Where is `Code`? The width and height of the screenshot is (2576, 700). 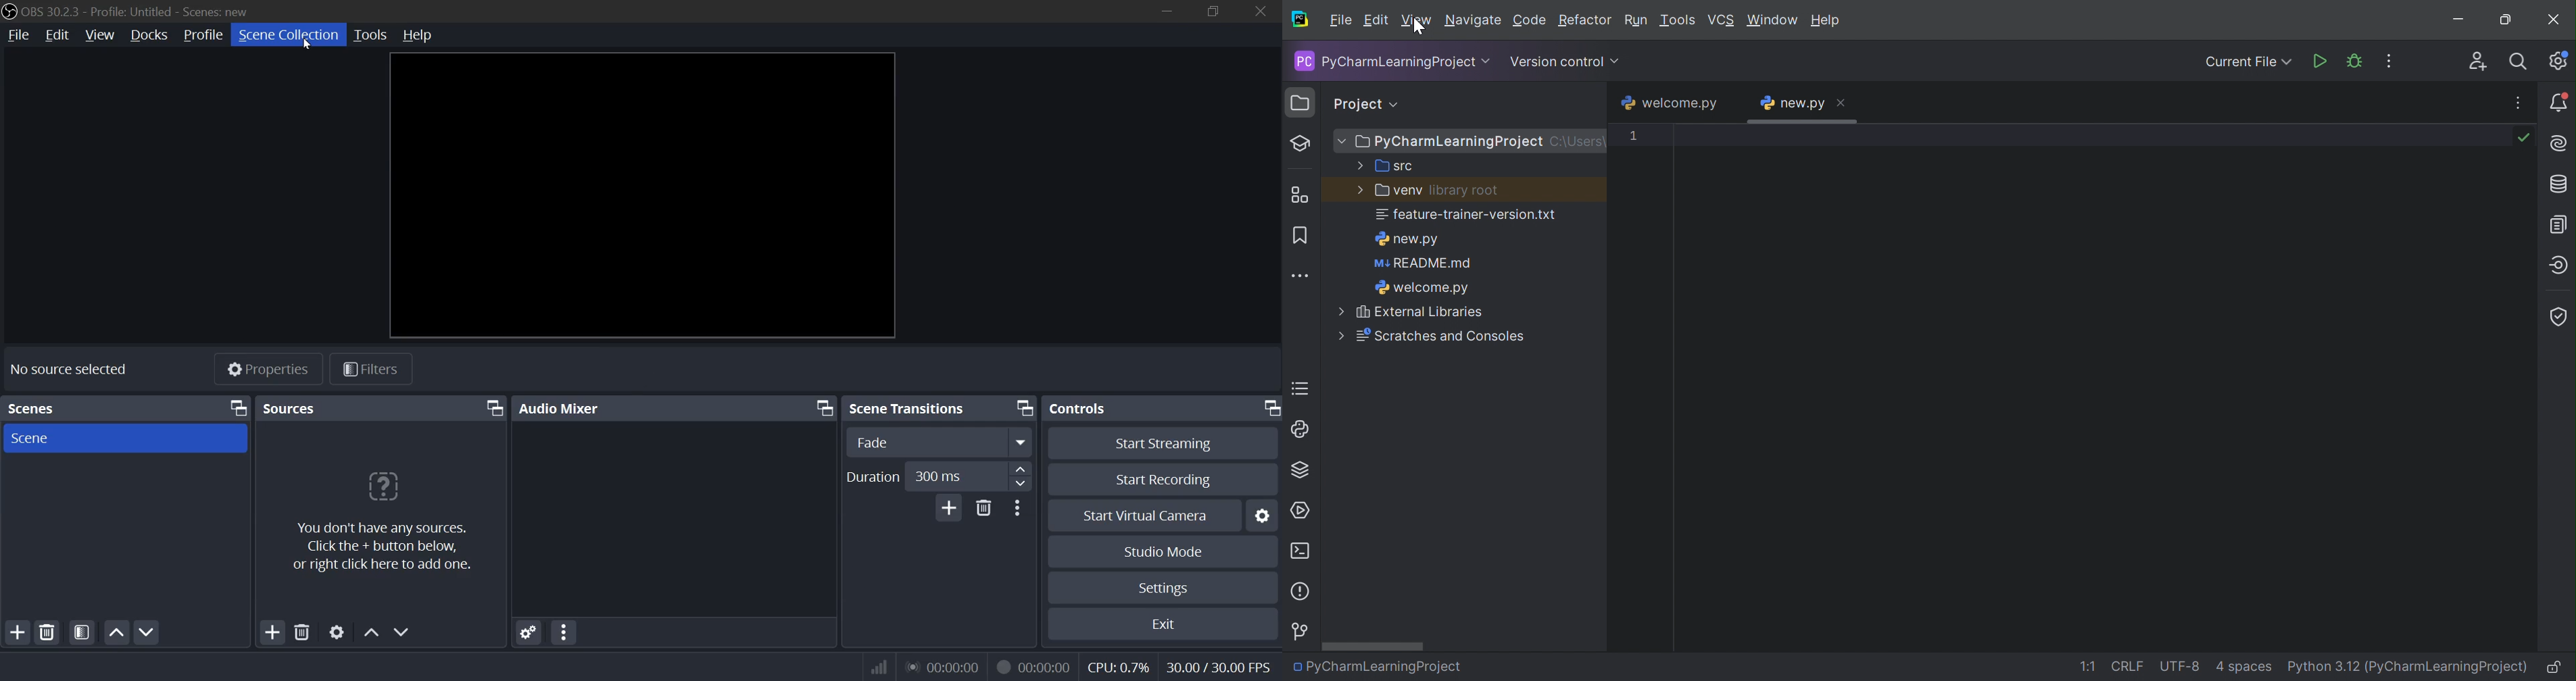
Code is located at coordinates (1530, 21).